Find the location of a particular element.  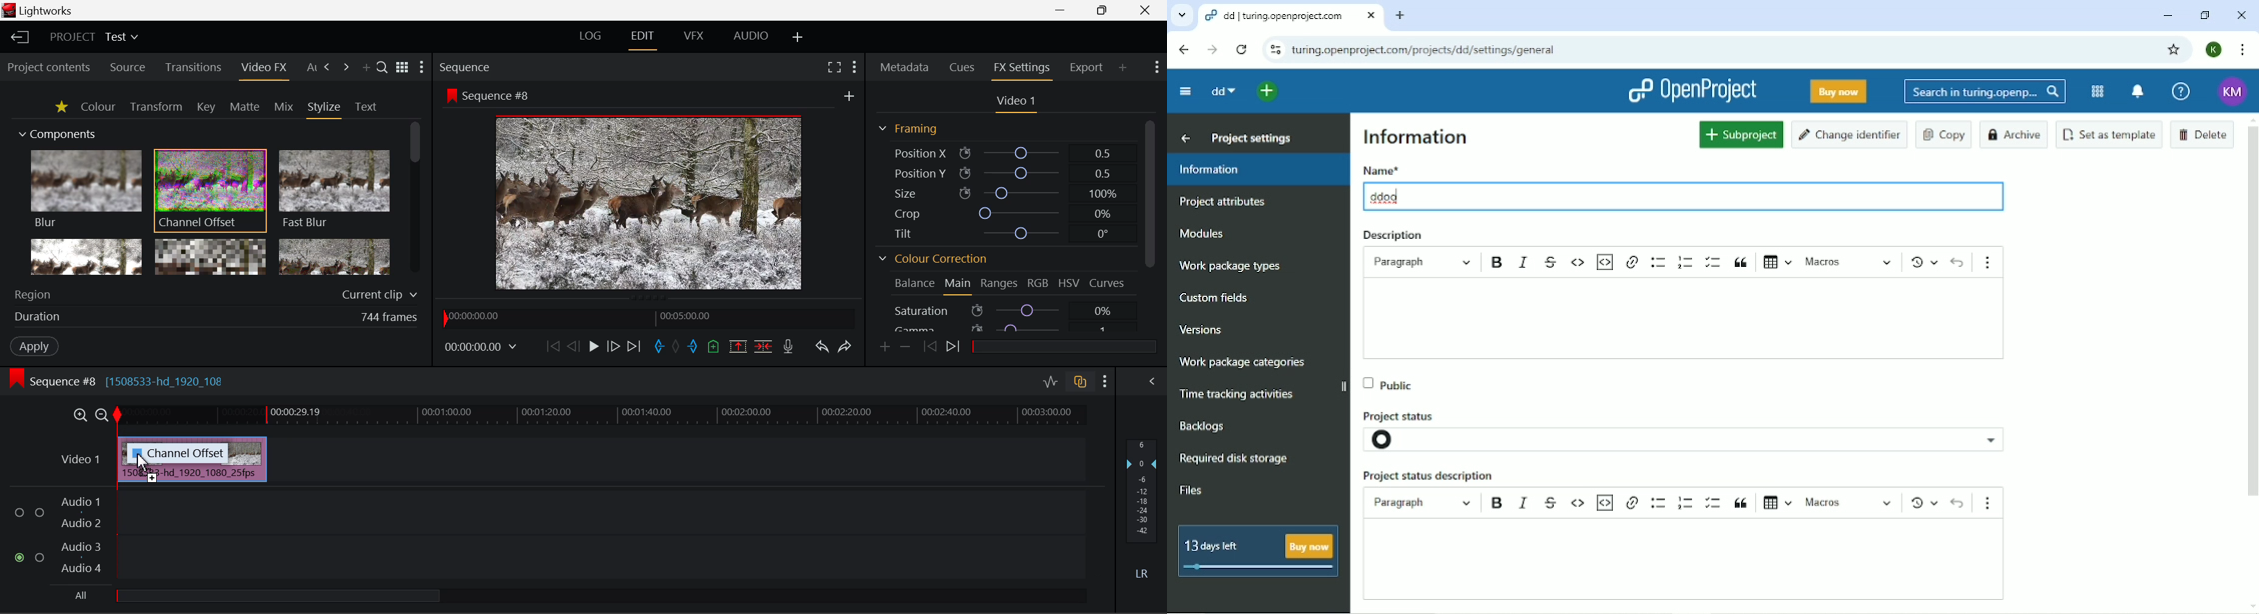

Project Timeline Navigator is located at coordinates (649, 319).